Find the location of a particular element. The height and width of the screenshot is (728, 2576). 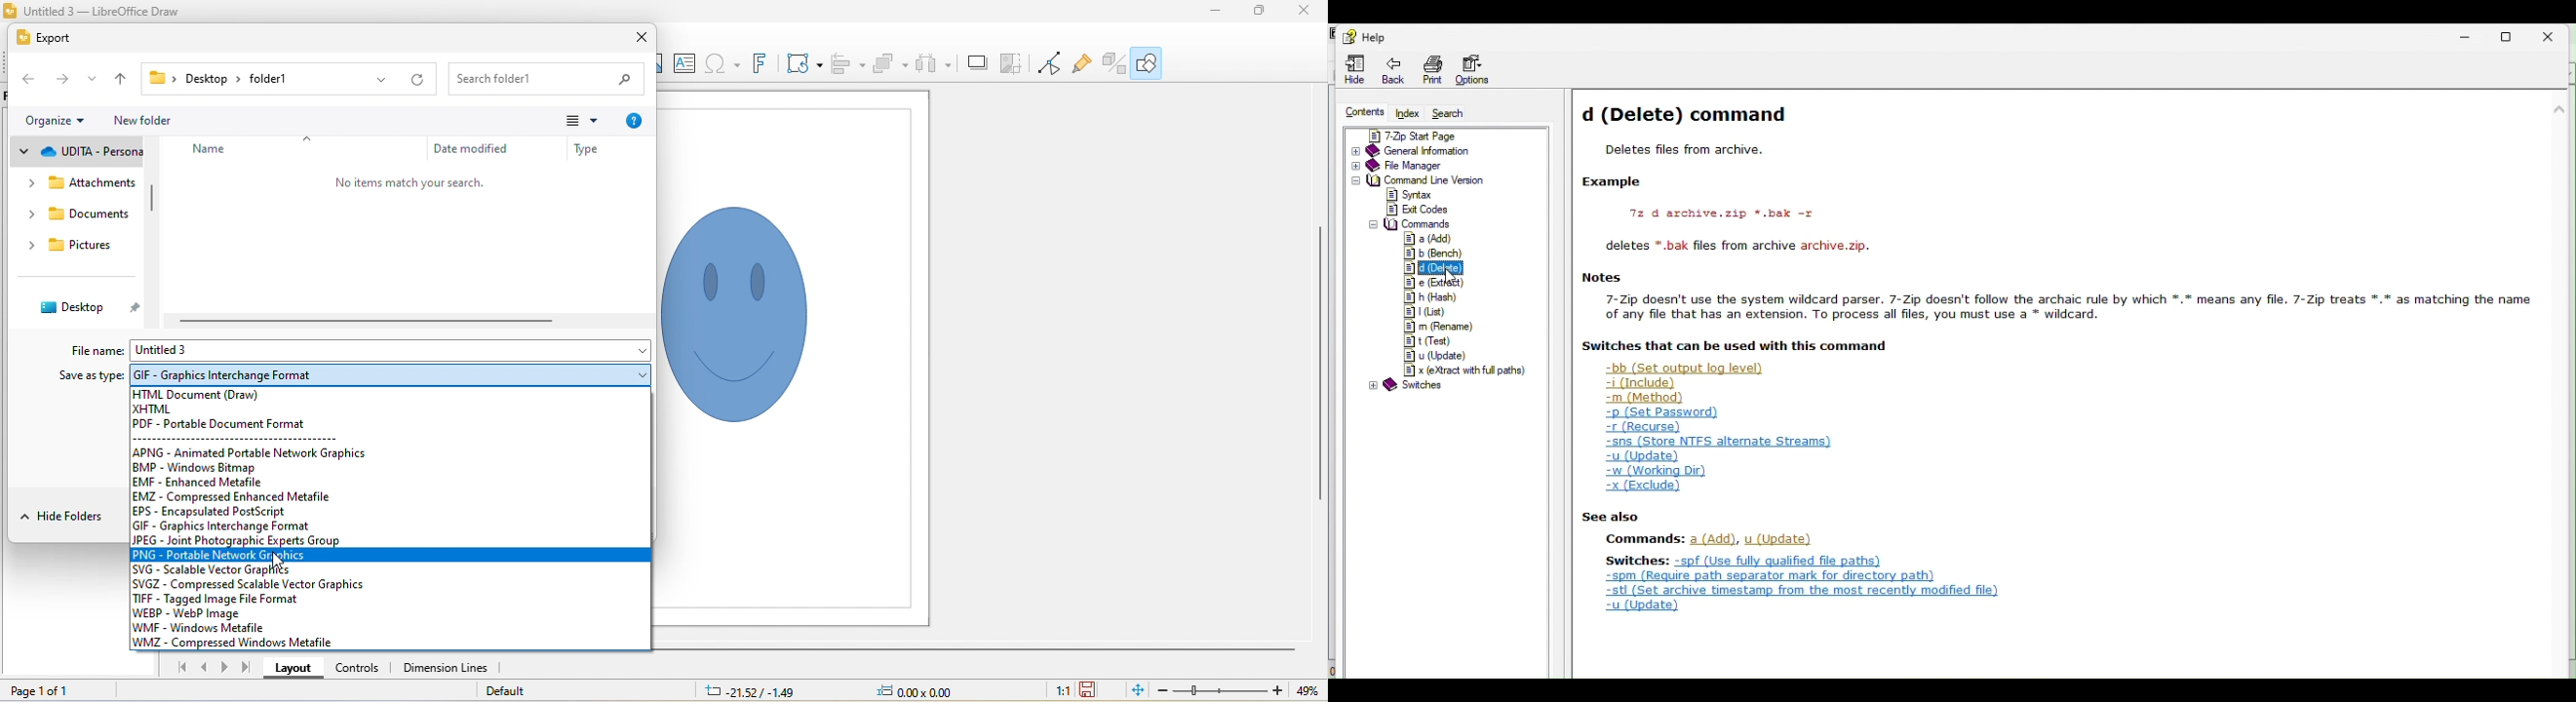

cursor movement is located at coordinates (278, 561).